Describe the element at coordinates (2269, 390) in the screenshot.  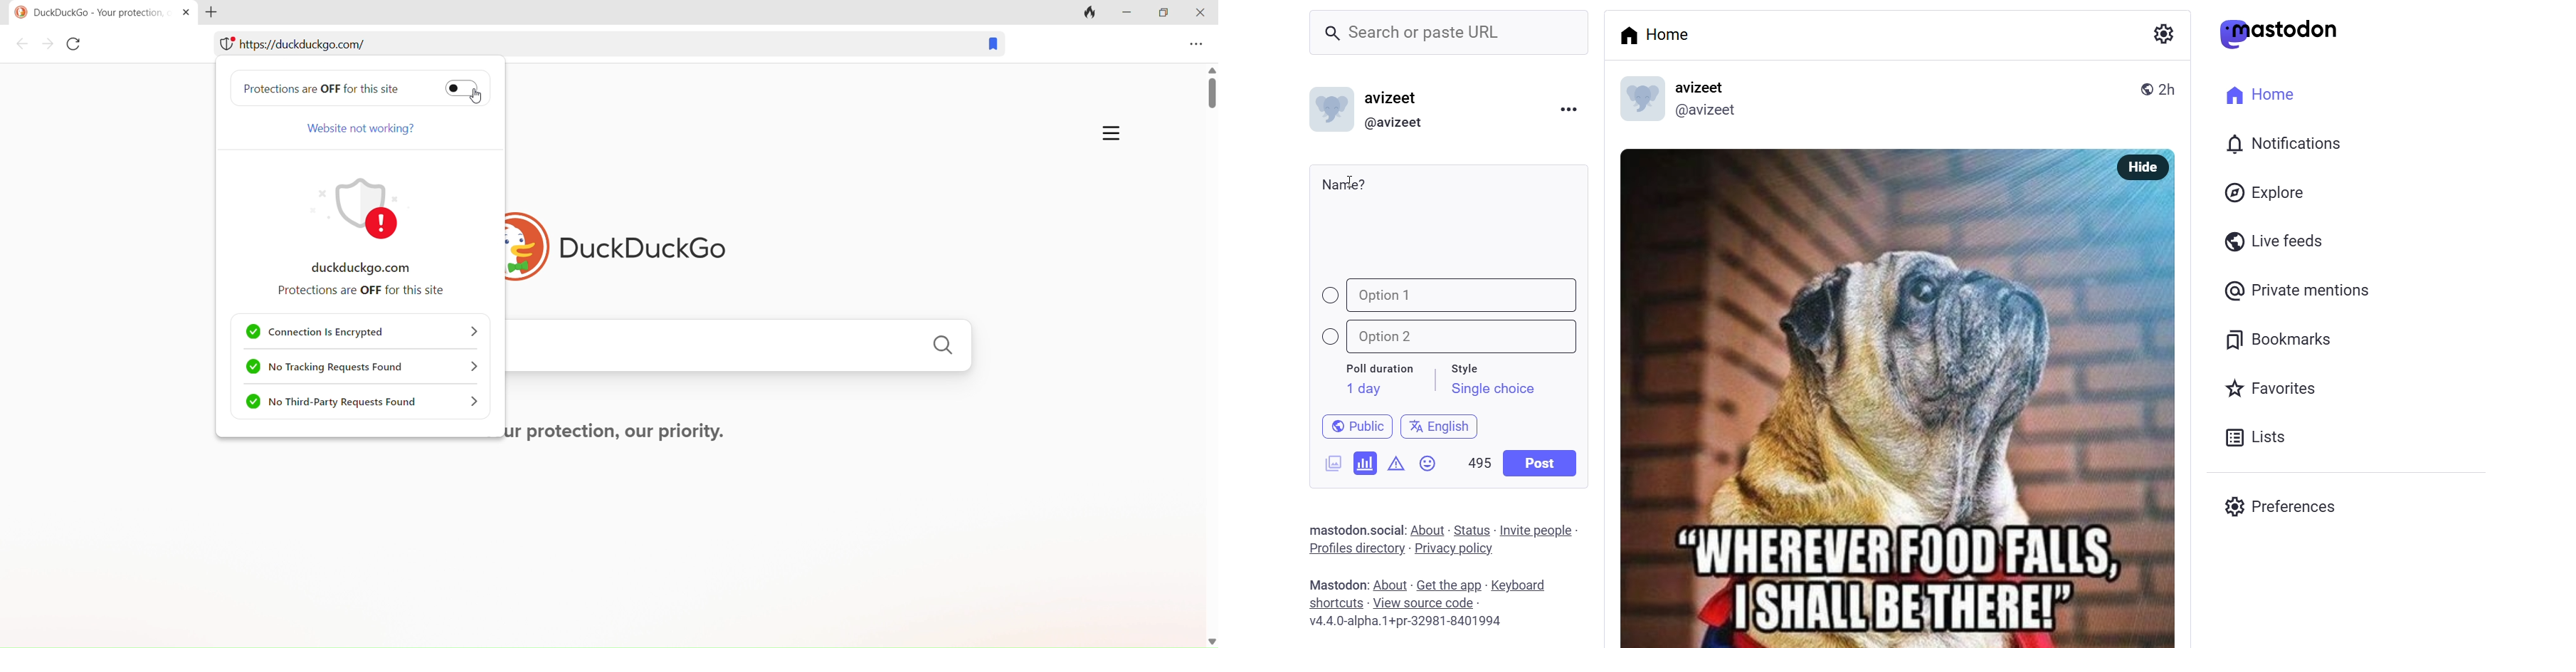
I see `favorite` at that location.